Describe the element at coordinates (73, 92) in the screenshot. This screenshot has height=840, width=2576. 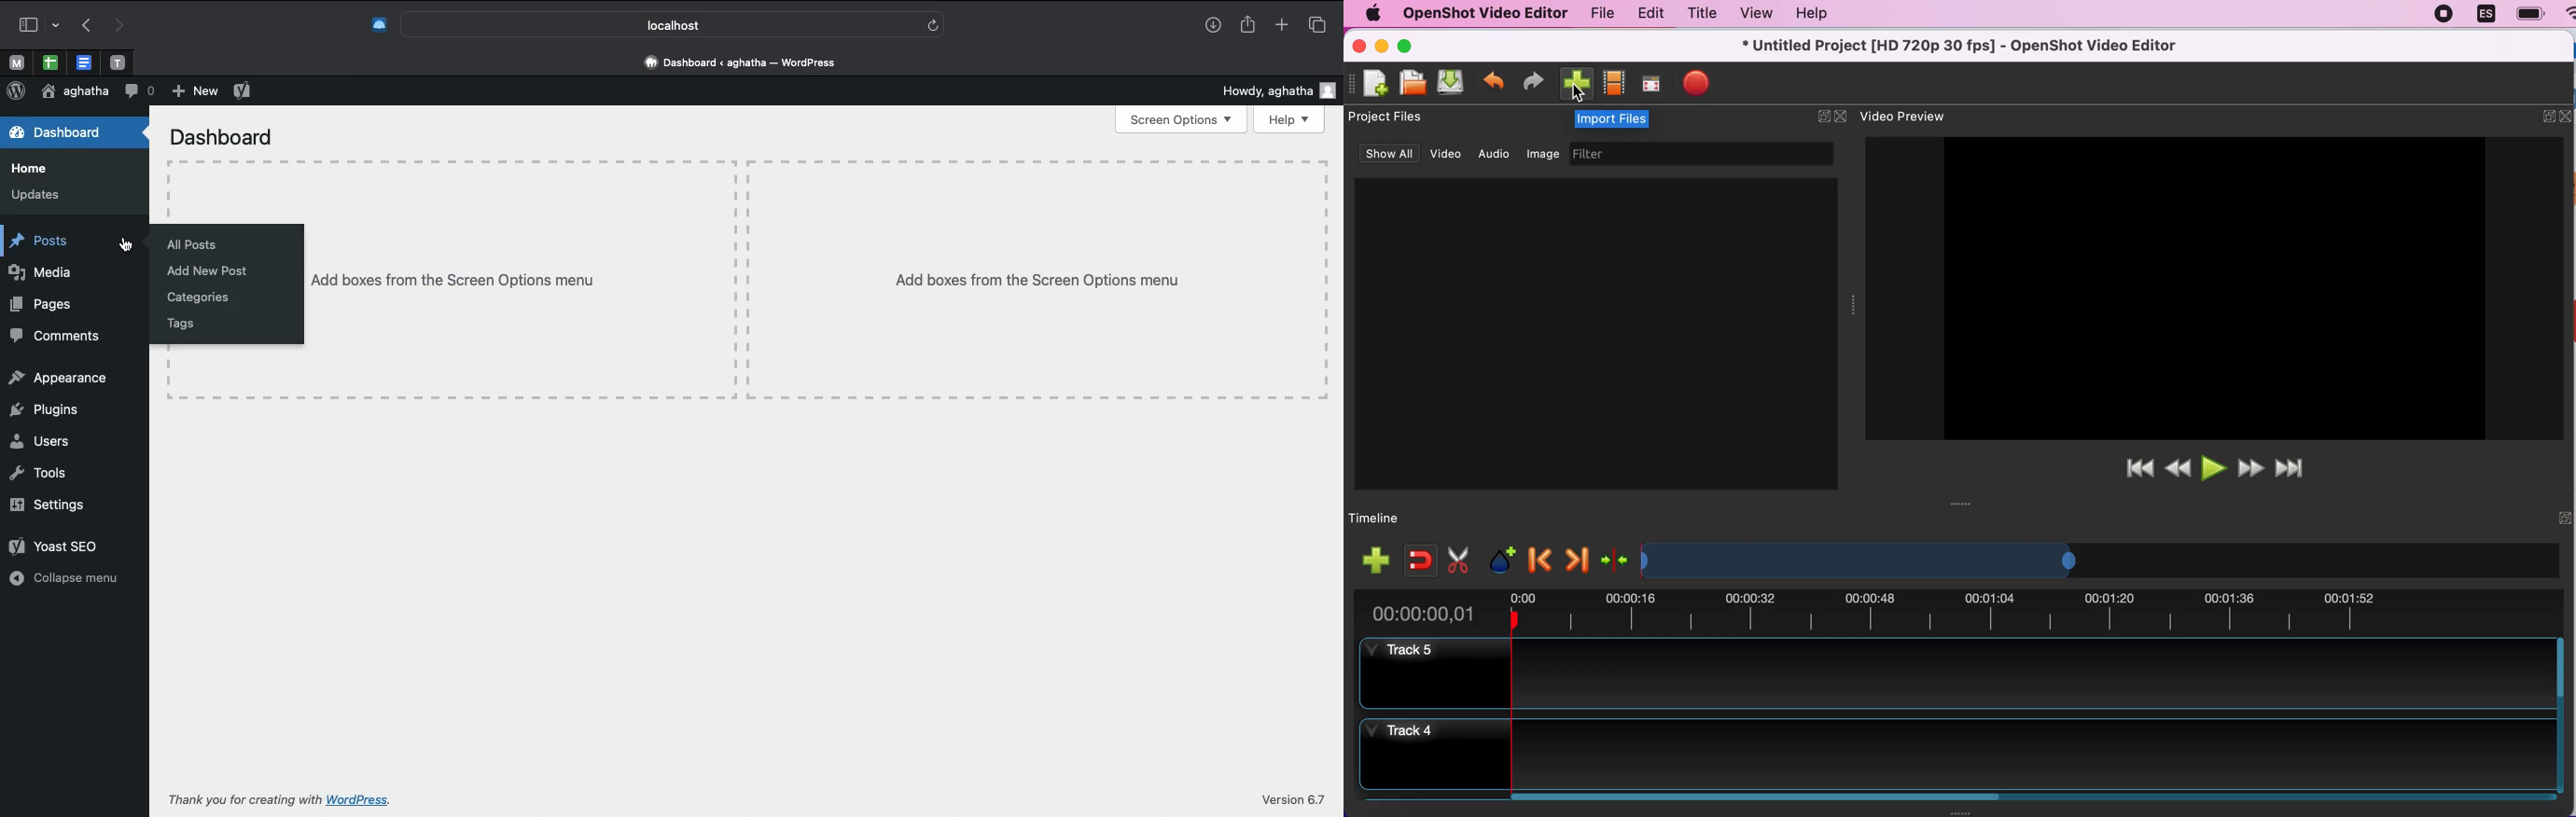
I see `User` at that location.